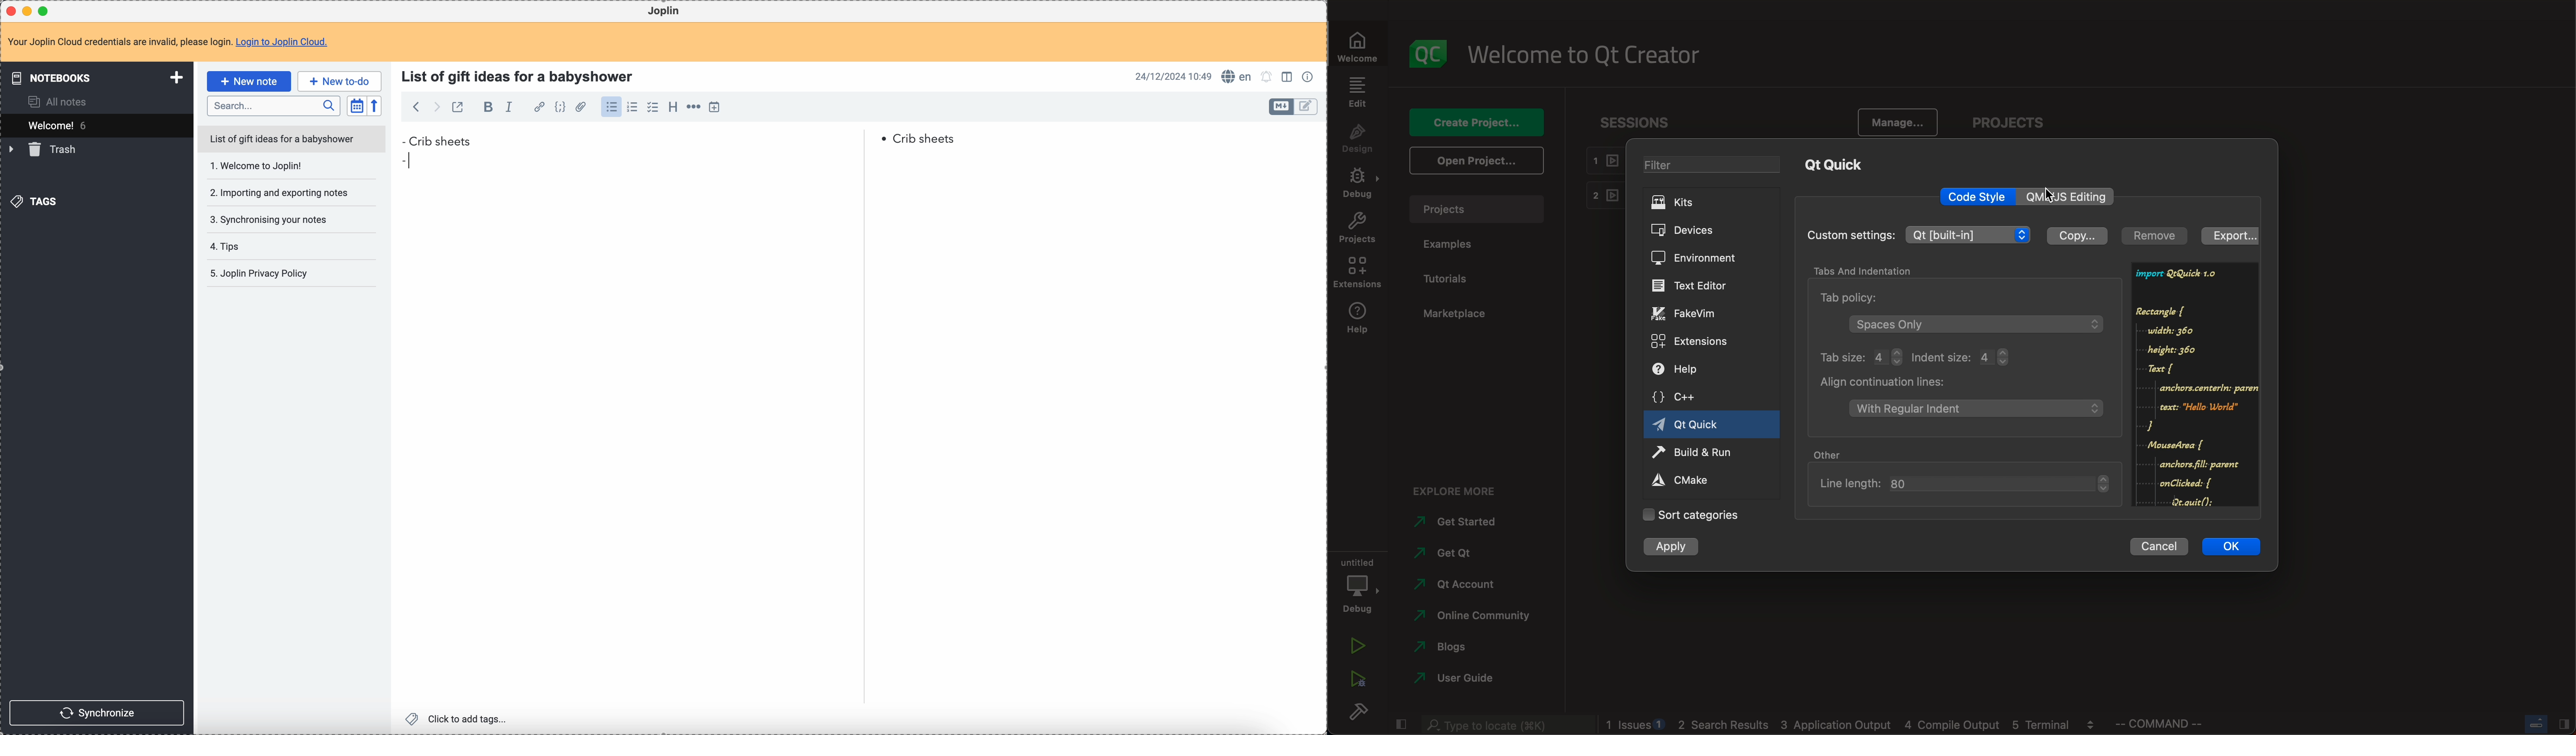  What do you see at coordinates (1289, 78) in the screenshot?
I see `toggle edit layout` at bounding box center [1289, 78].